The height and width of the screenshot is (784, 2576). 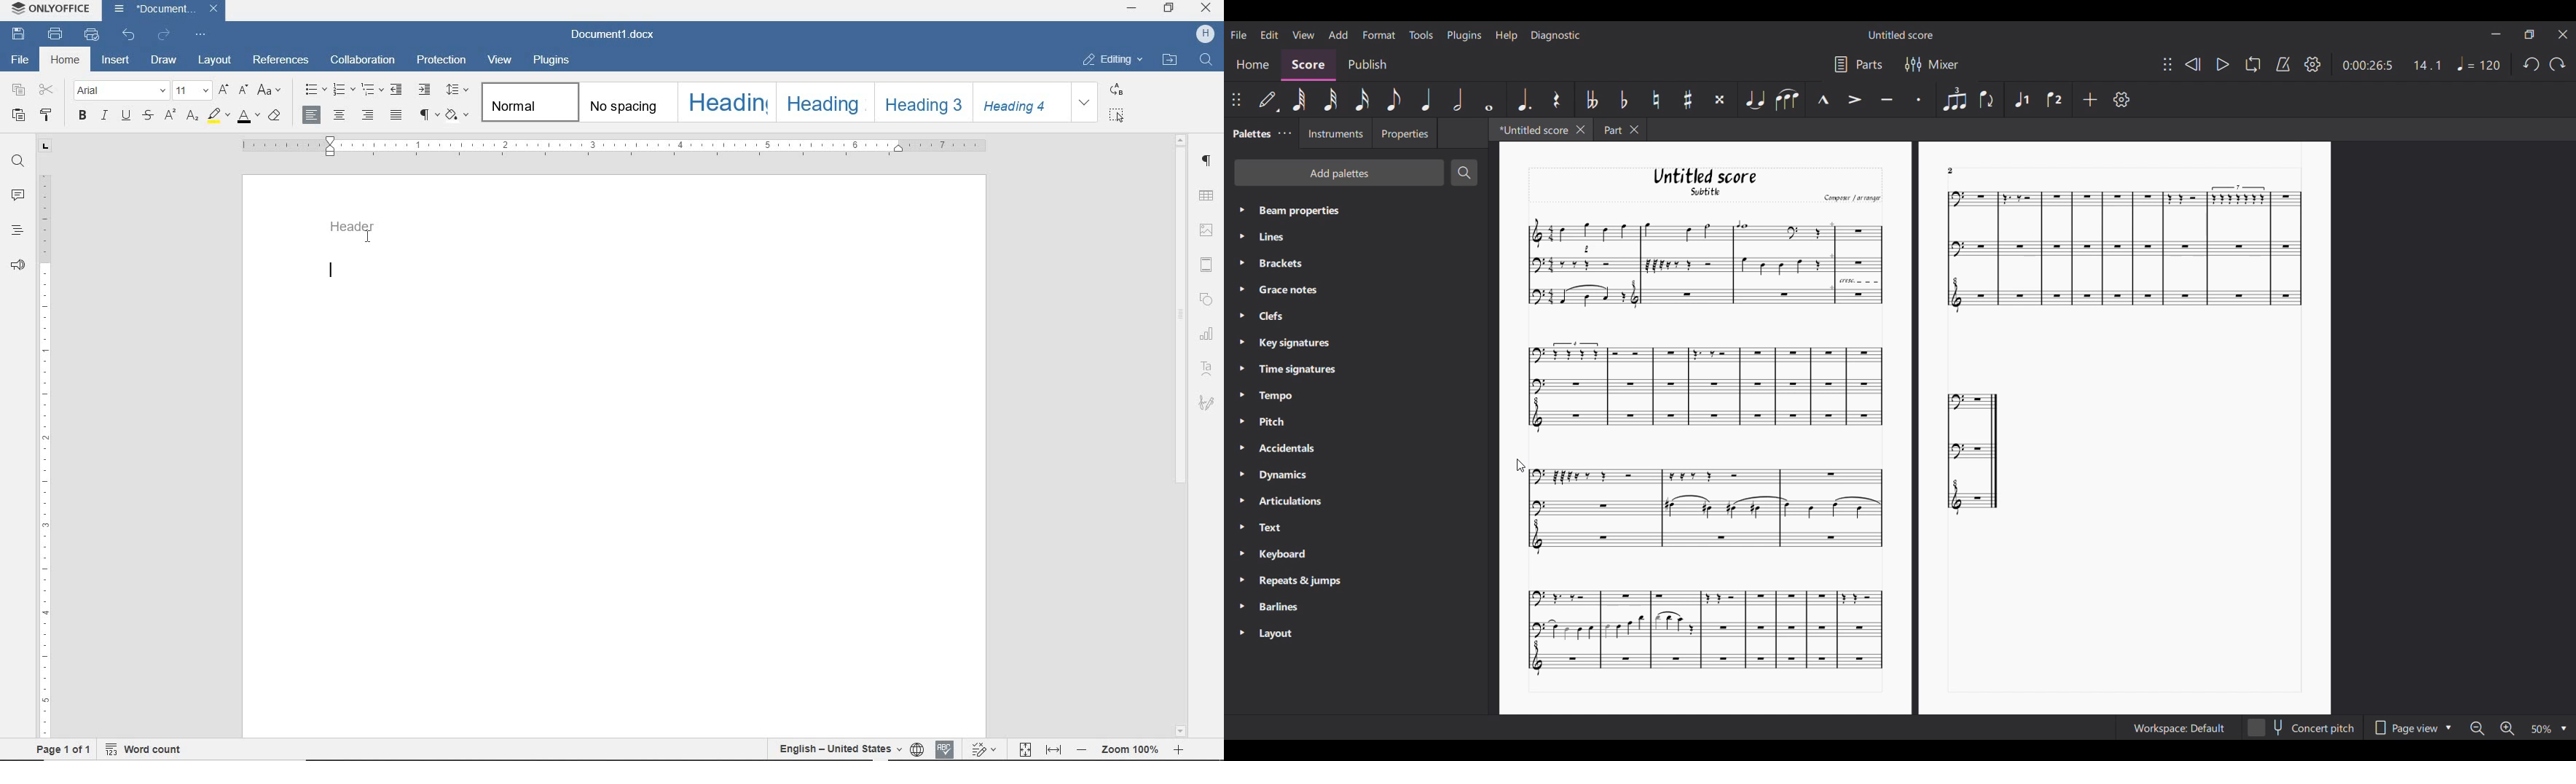 I want to click on HP, so click(x=1201, y=34).